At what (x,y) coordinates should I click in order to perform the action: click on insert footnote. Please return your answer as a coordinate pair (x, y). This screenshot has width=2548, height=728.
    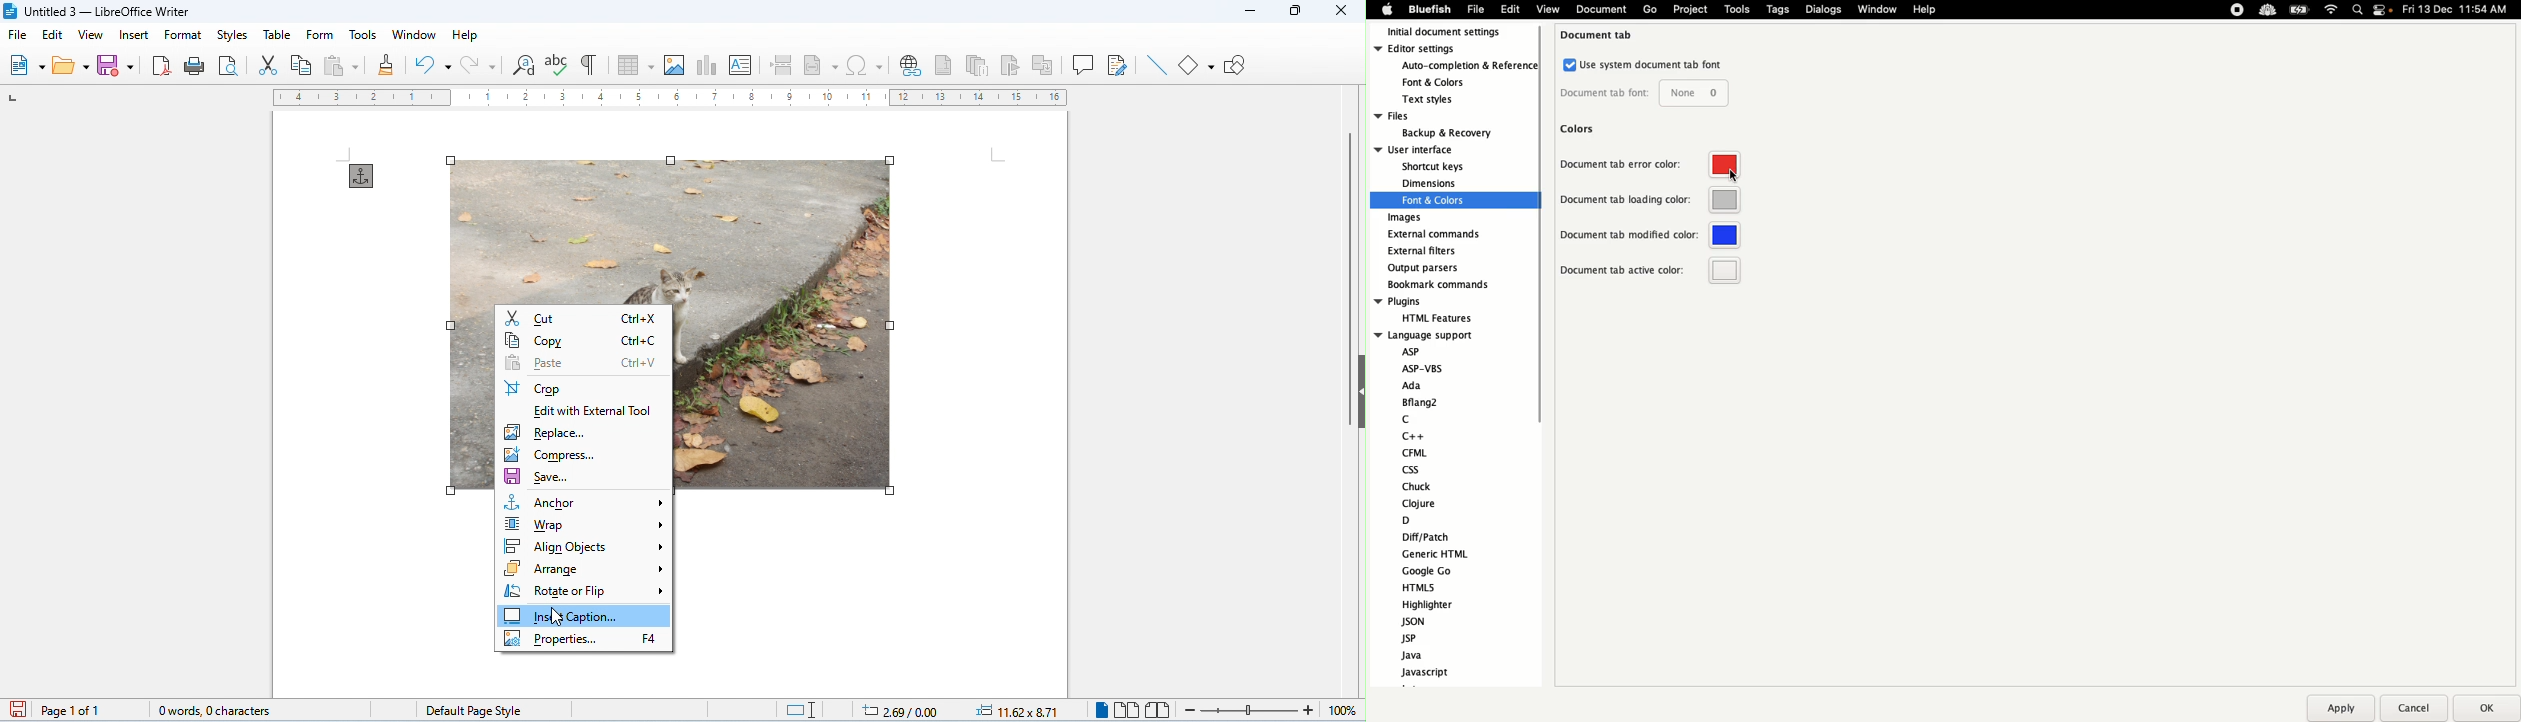
    Looking at the image, I should click on (945, 65).